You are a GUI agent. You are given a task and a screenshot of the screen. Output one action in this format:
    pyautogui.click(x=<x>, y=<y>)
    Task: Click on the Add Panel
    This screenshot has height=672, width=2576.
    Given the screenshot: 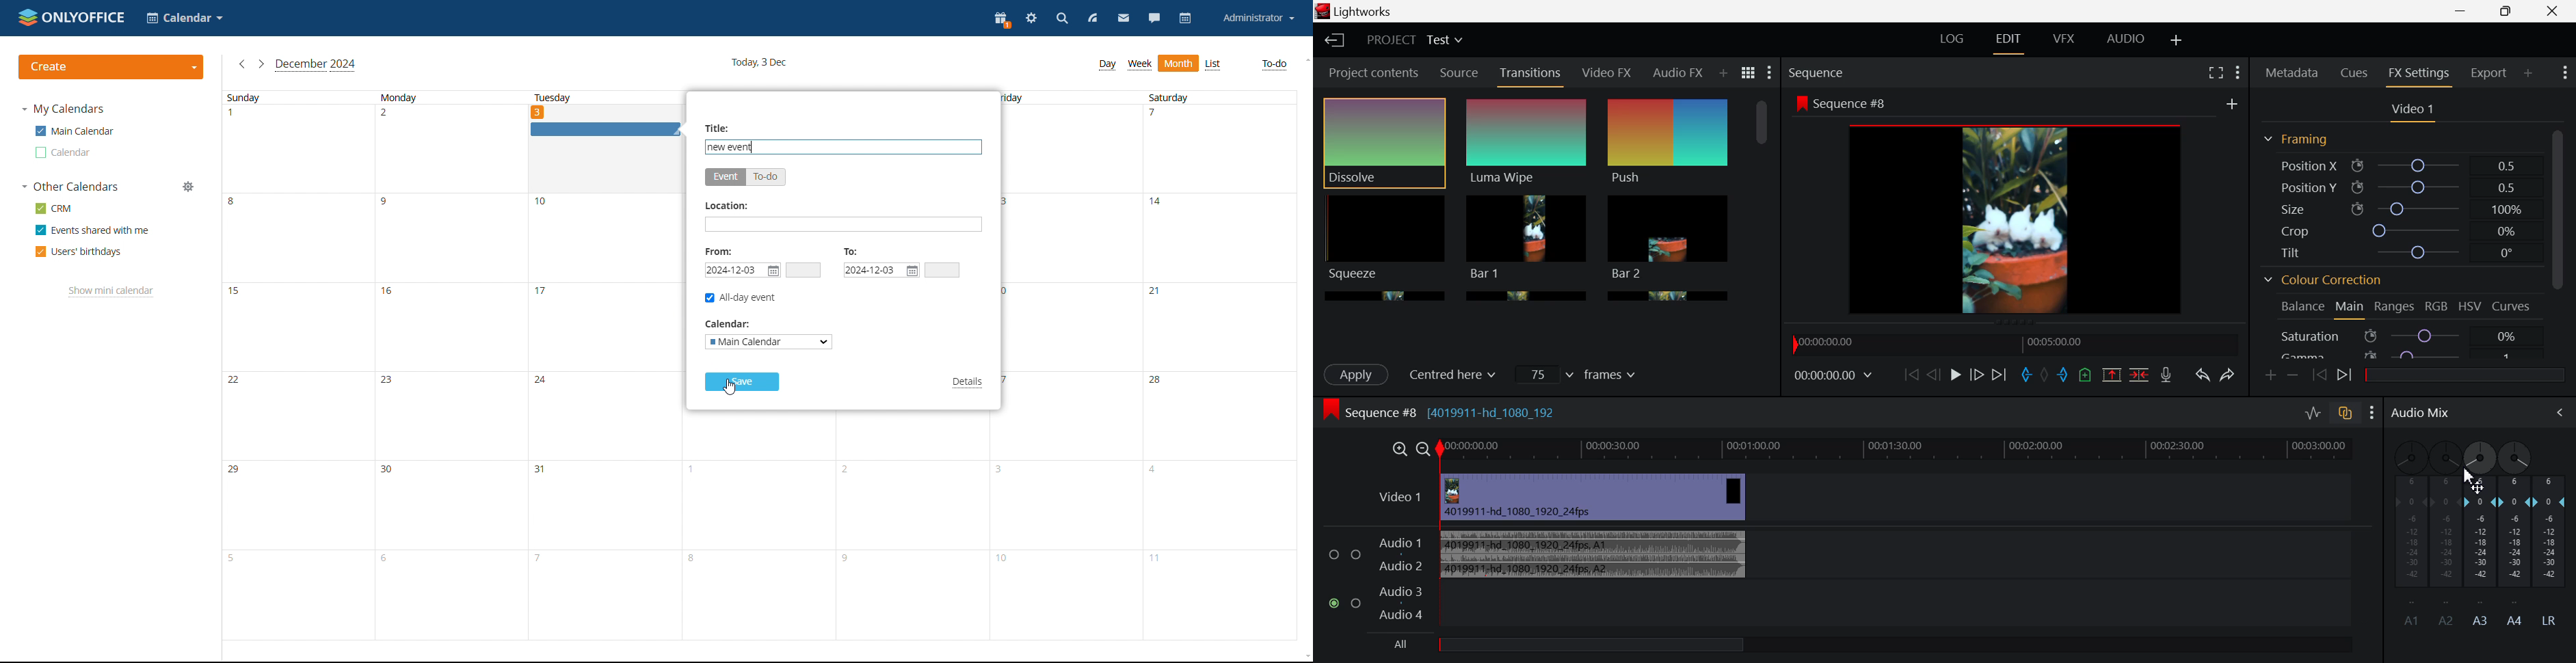 What is the action you would take?
    pyautogui.click(x=1724, y=74)
    